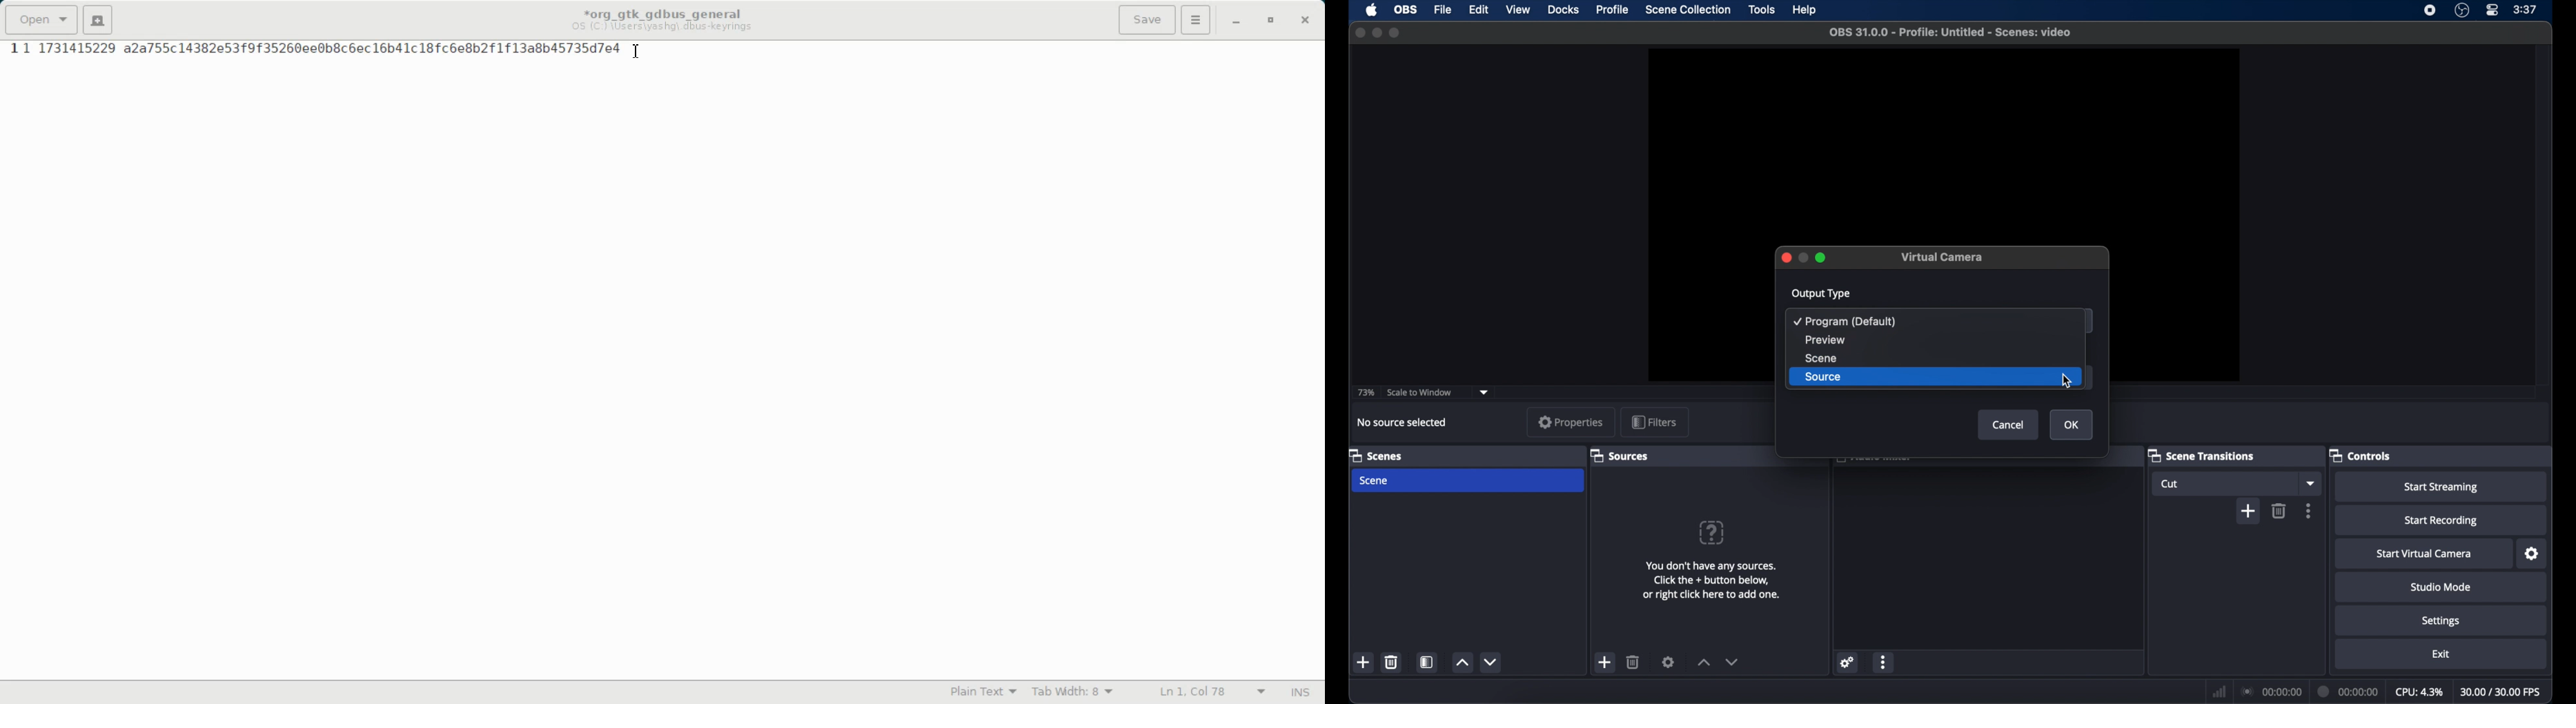 The width and height of the screenshot is (2576, 728). What do you see at coordinates (2443, 587) in the screenshot?
I see `studio mode` at bounding box center [2443, 587].